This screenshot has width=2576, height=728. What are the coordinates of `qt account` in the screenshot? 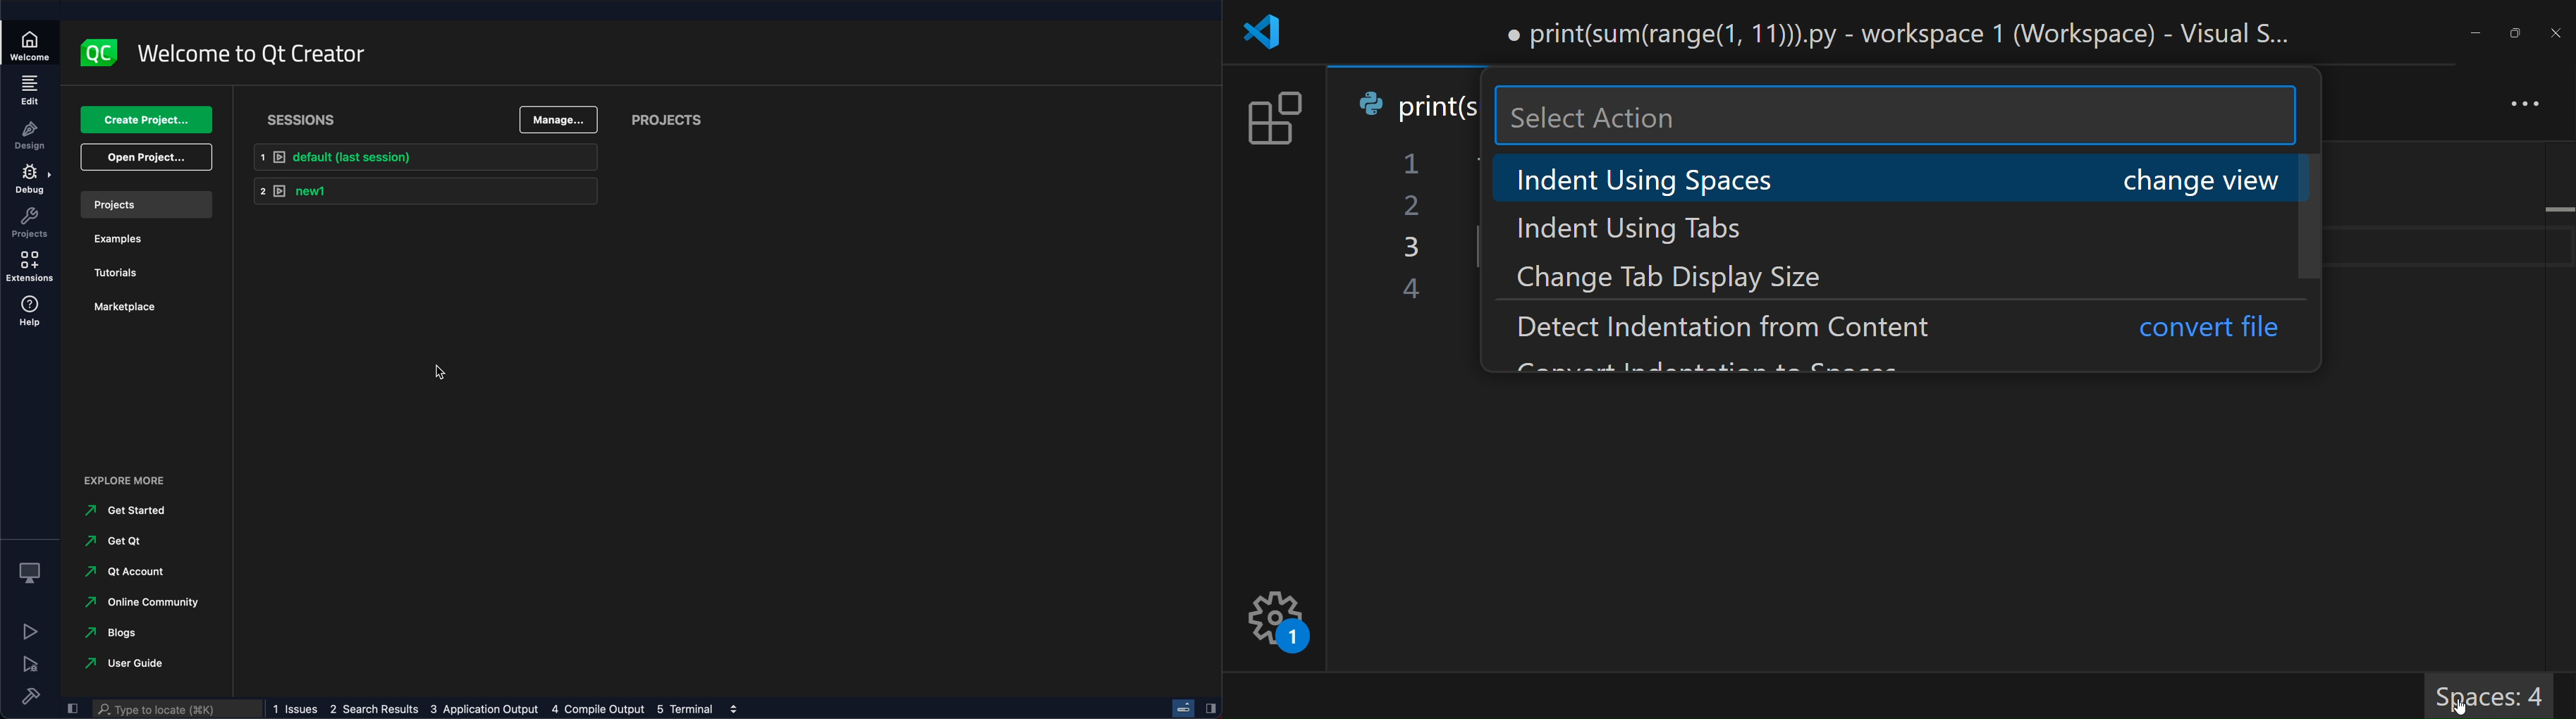 It's located at (129, 574).